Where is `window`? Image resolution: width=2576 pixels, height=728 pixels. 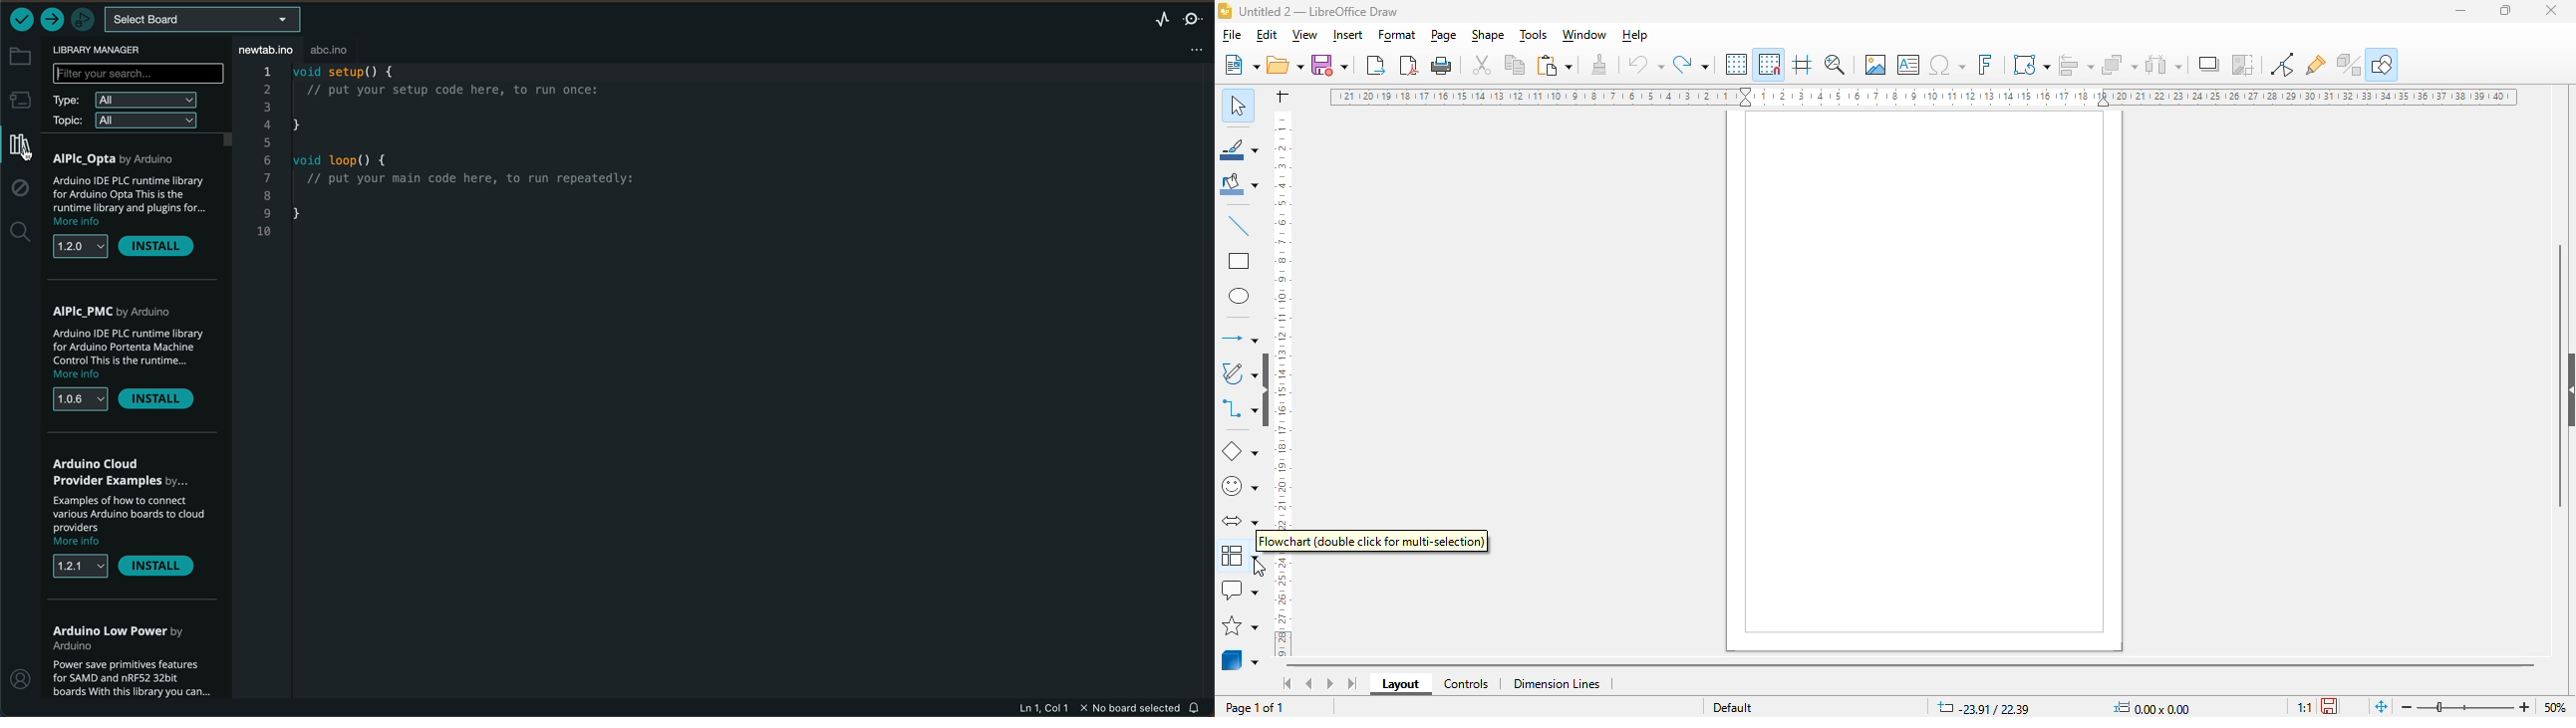
window is located at coordinates (1585, 35).